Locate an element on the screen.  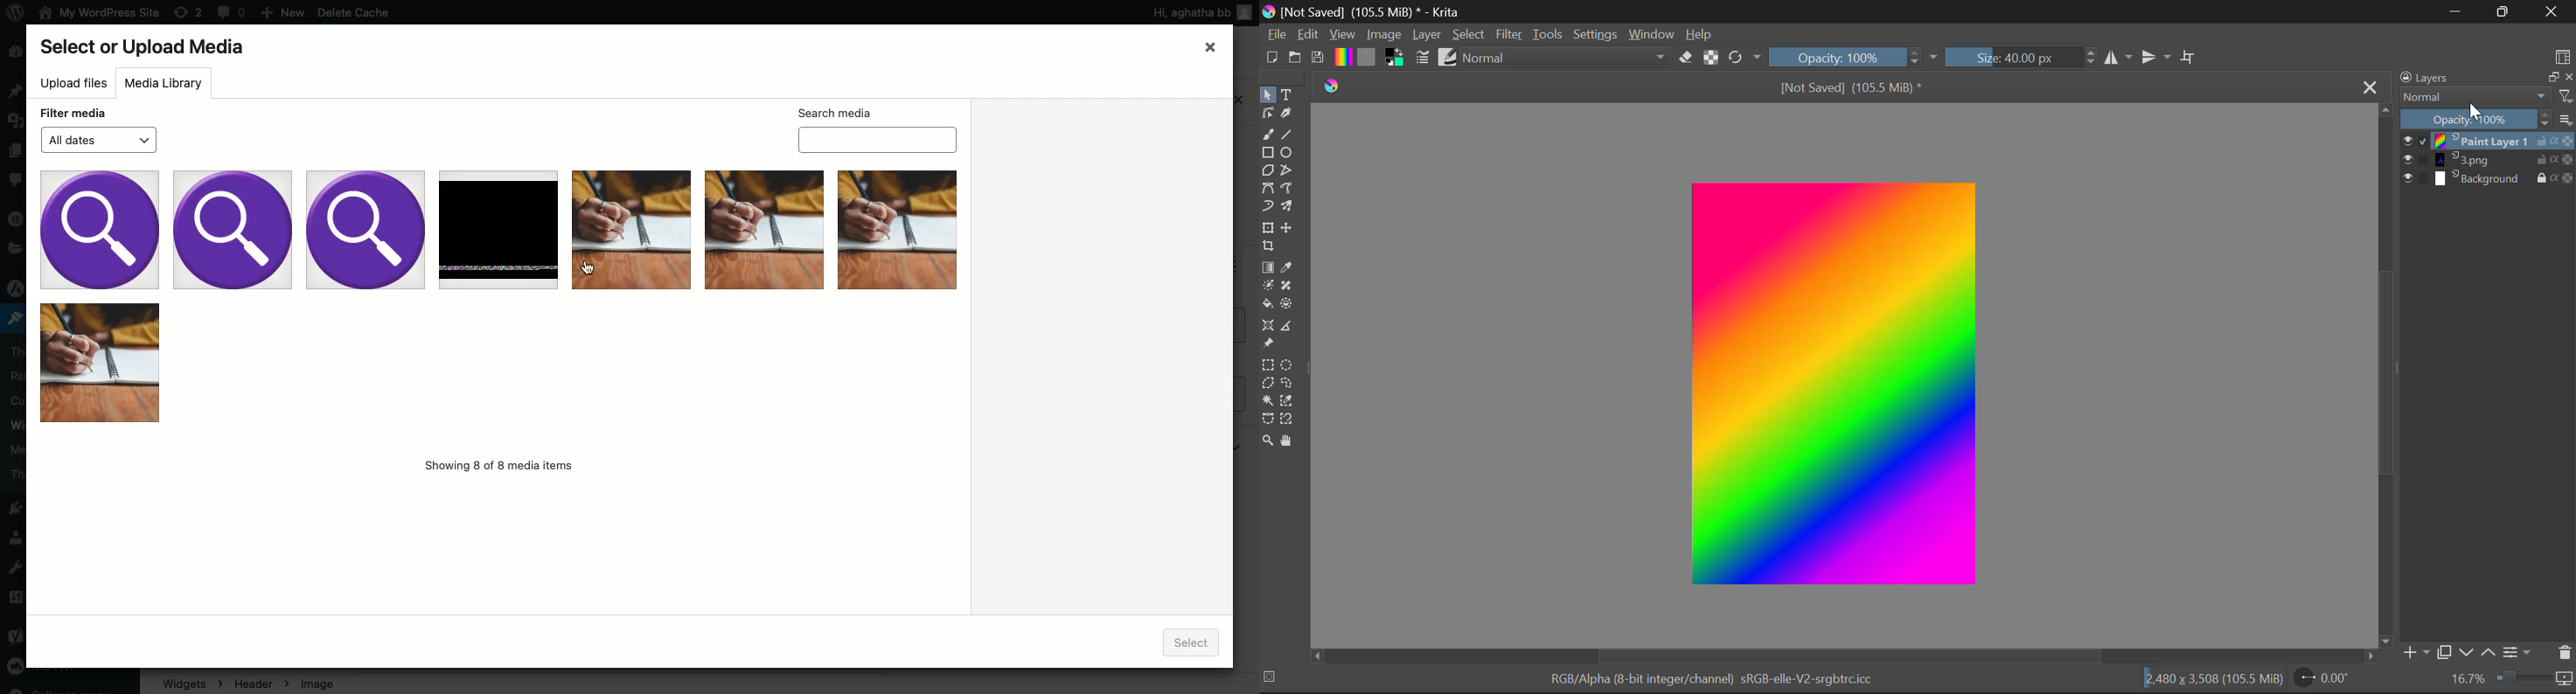
Polygon Selection is located at coordinates (1268, 383).